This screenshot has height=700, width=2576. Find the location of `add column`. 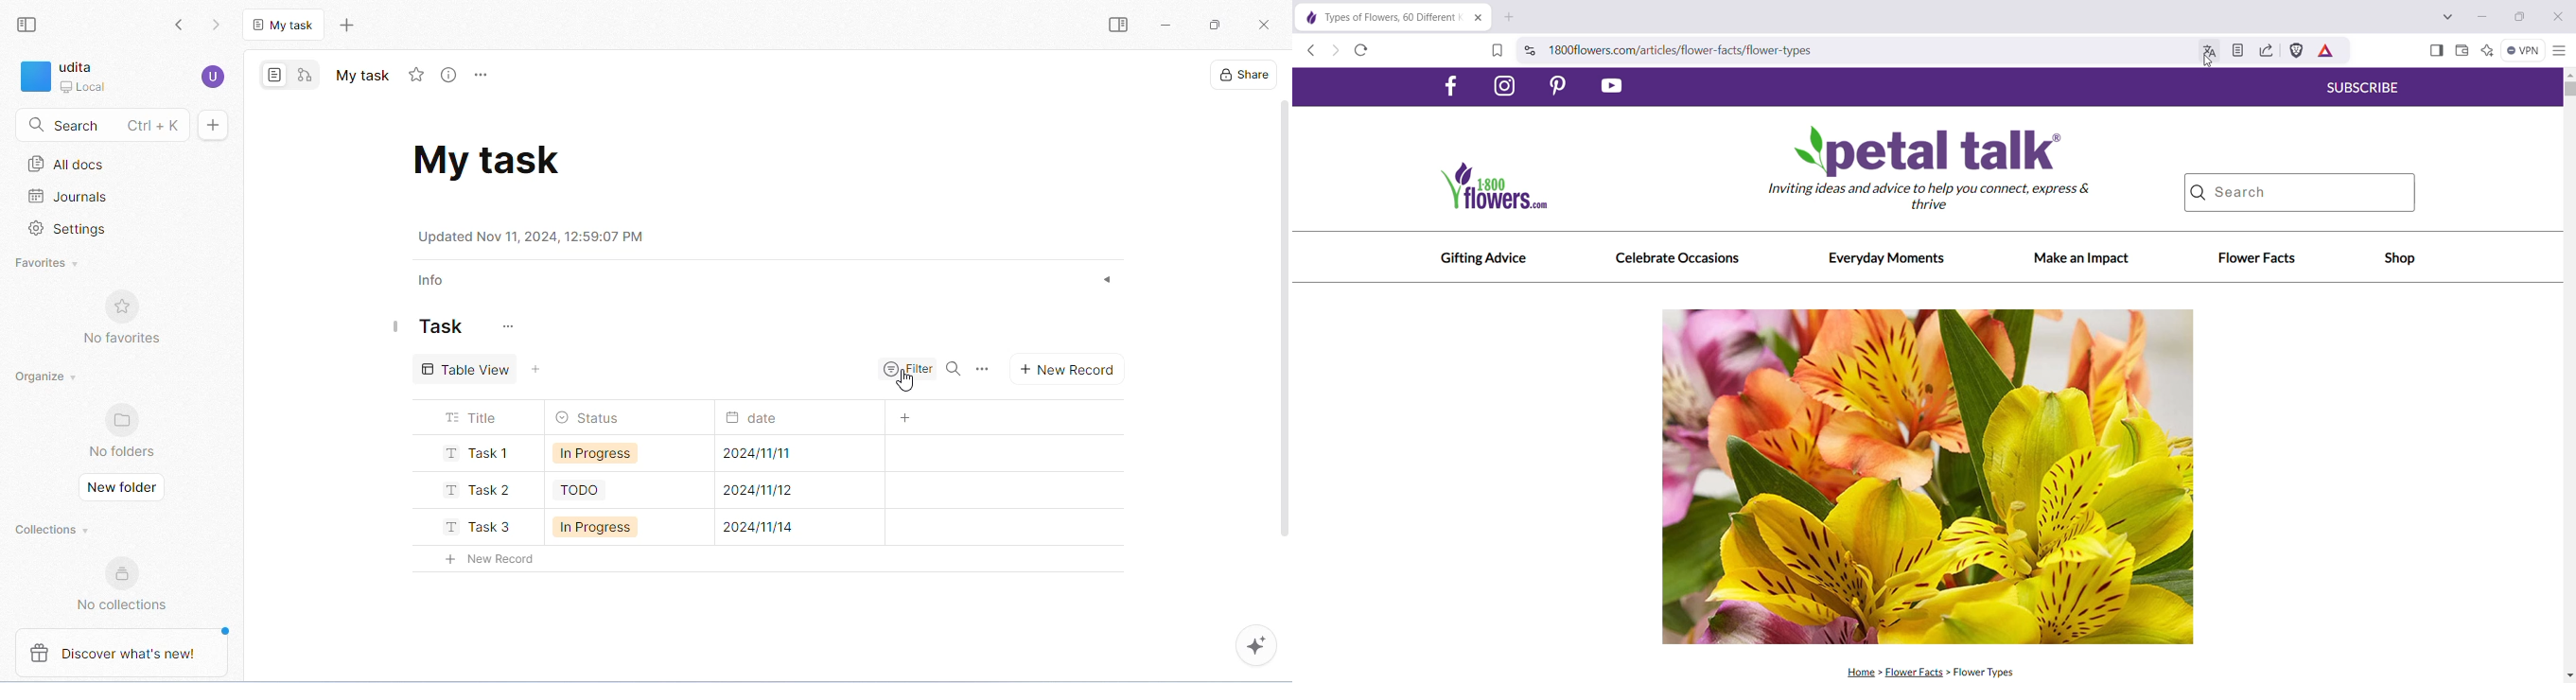

add column is located at coordinates (902, 417).